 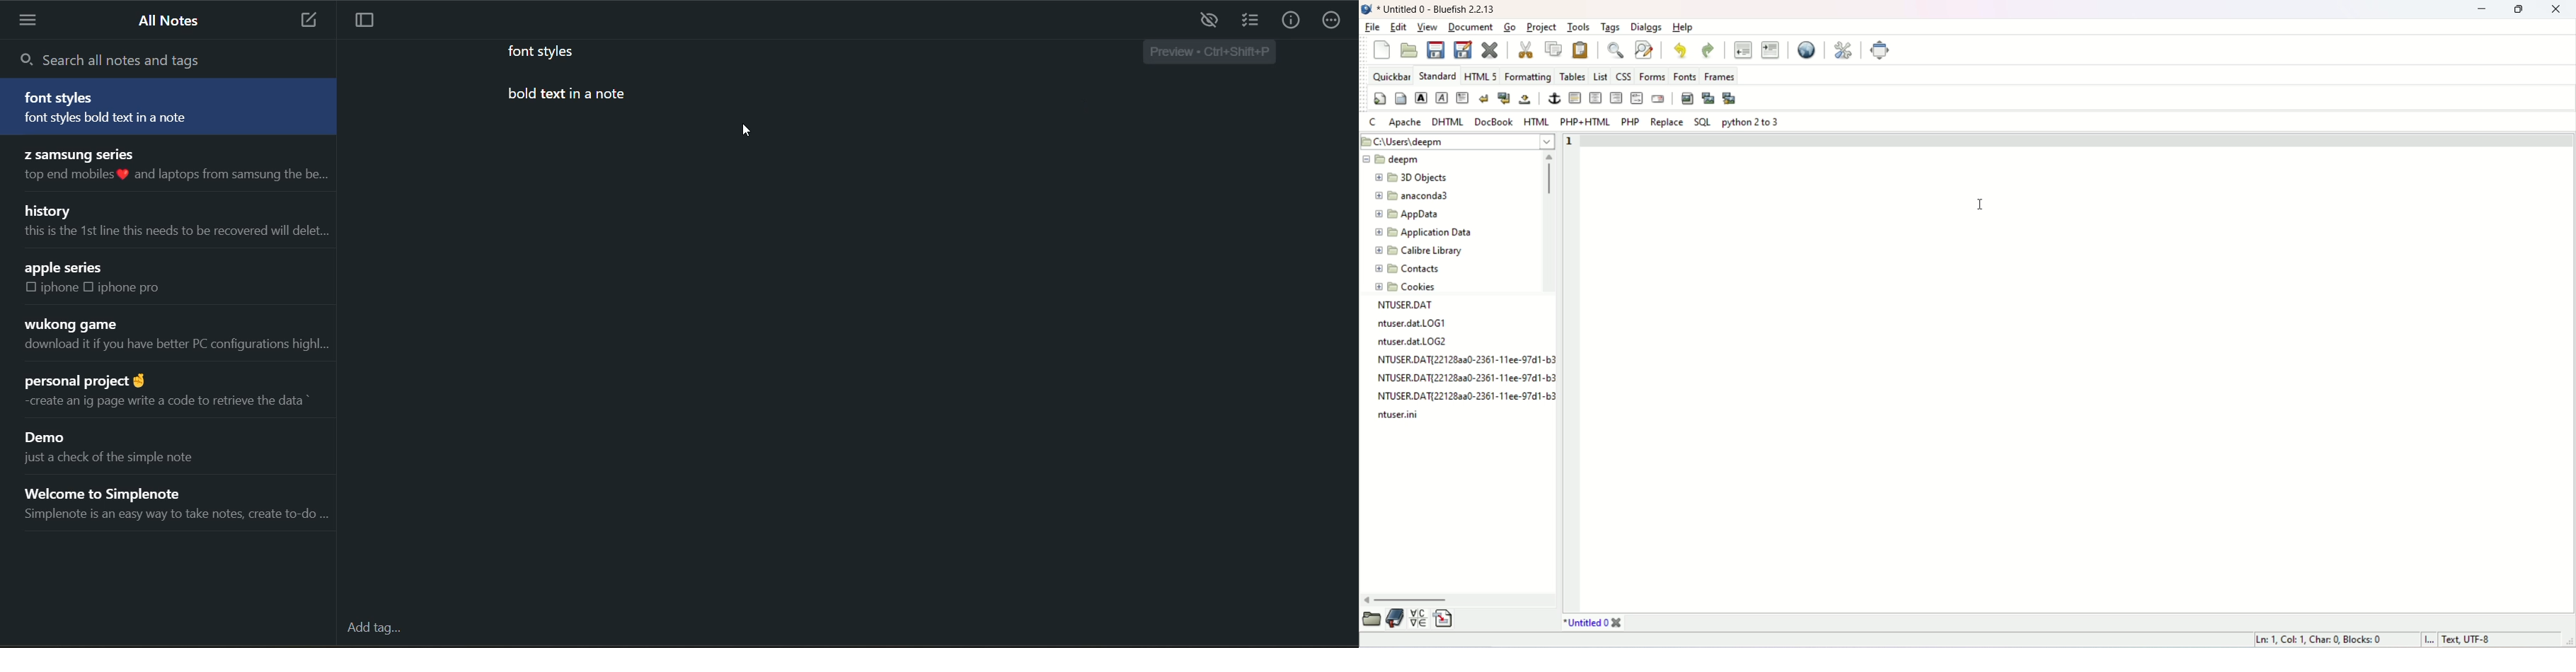 What do you see at coordinates (1624, 78) in the screenshot?
I see `CSS` at bounding box center [1624, 78].